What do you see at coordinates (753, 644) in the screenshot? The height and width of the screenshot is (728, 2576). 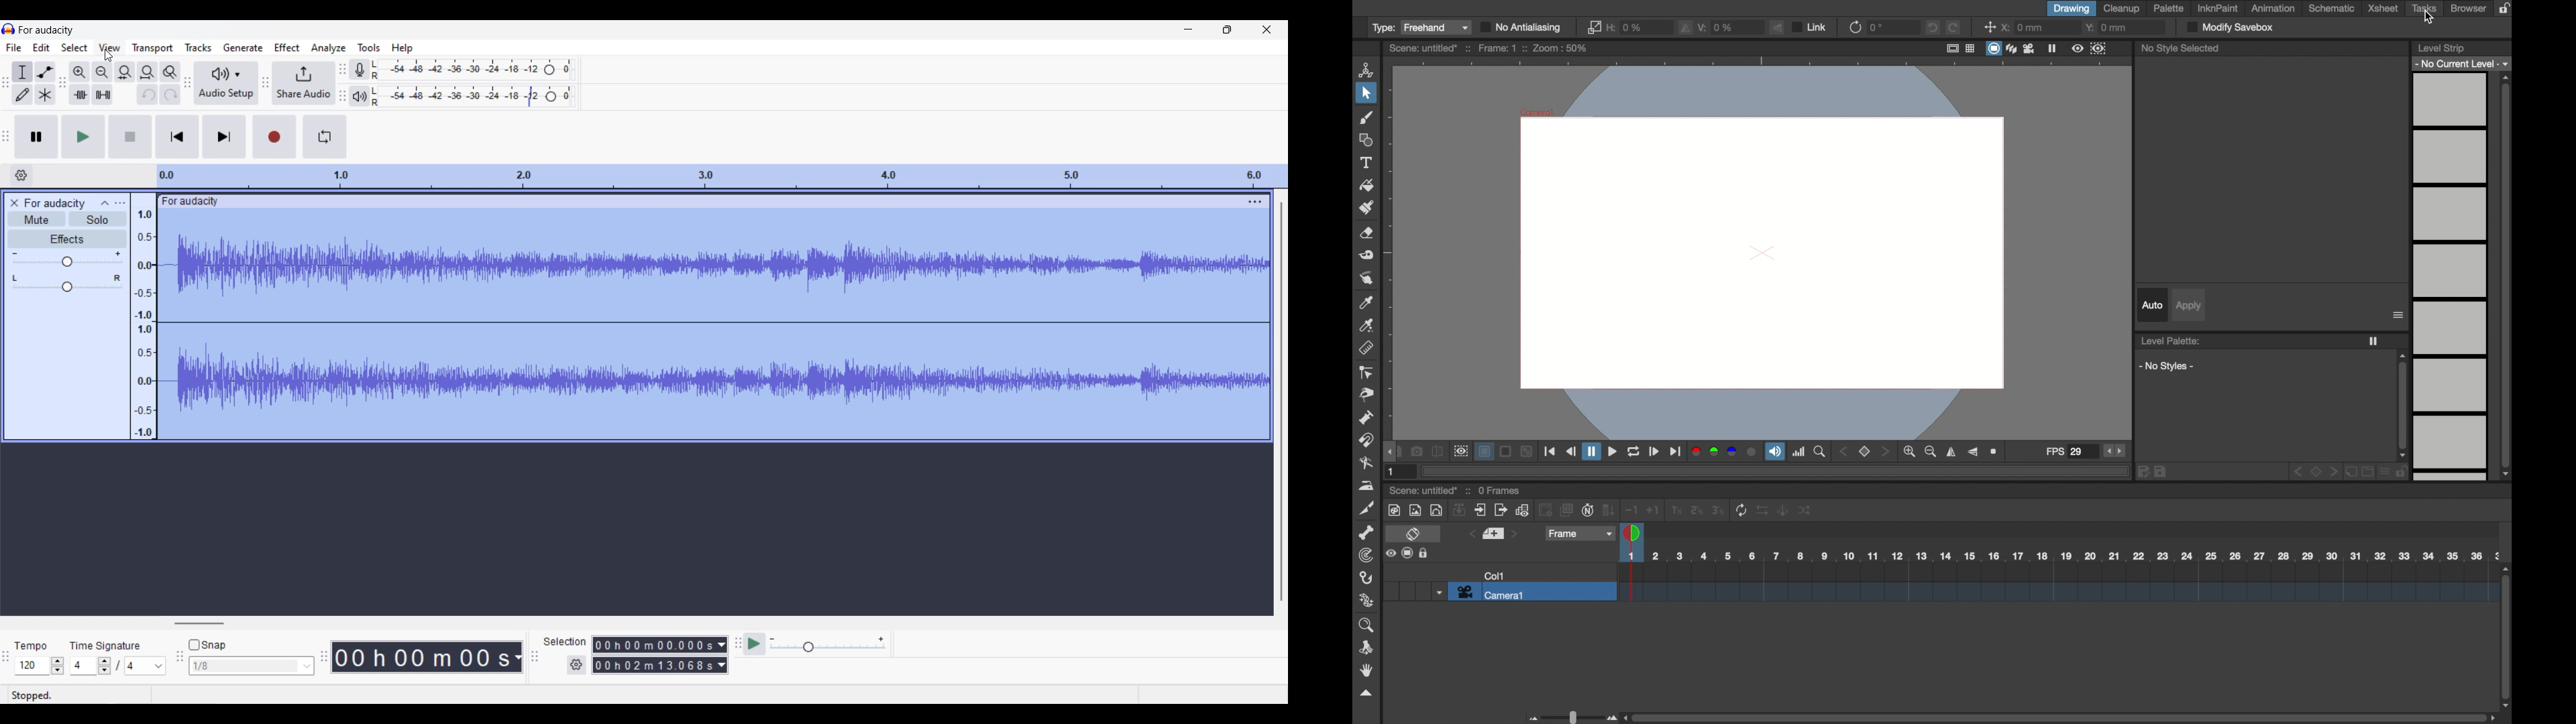 I see `Play at speed/Play at speed once` at bounding box center [753, 644].